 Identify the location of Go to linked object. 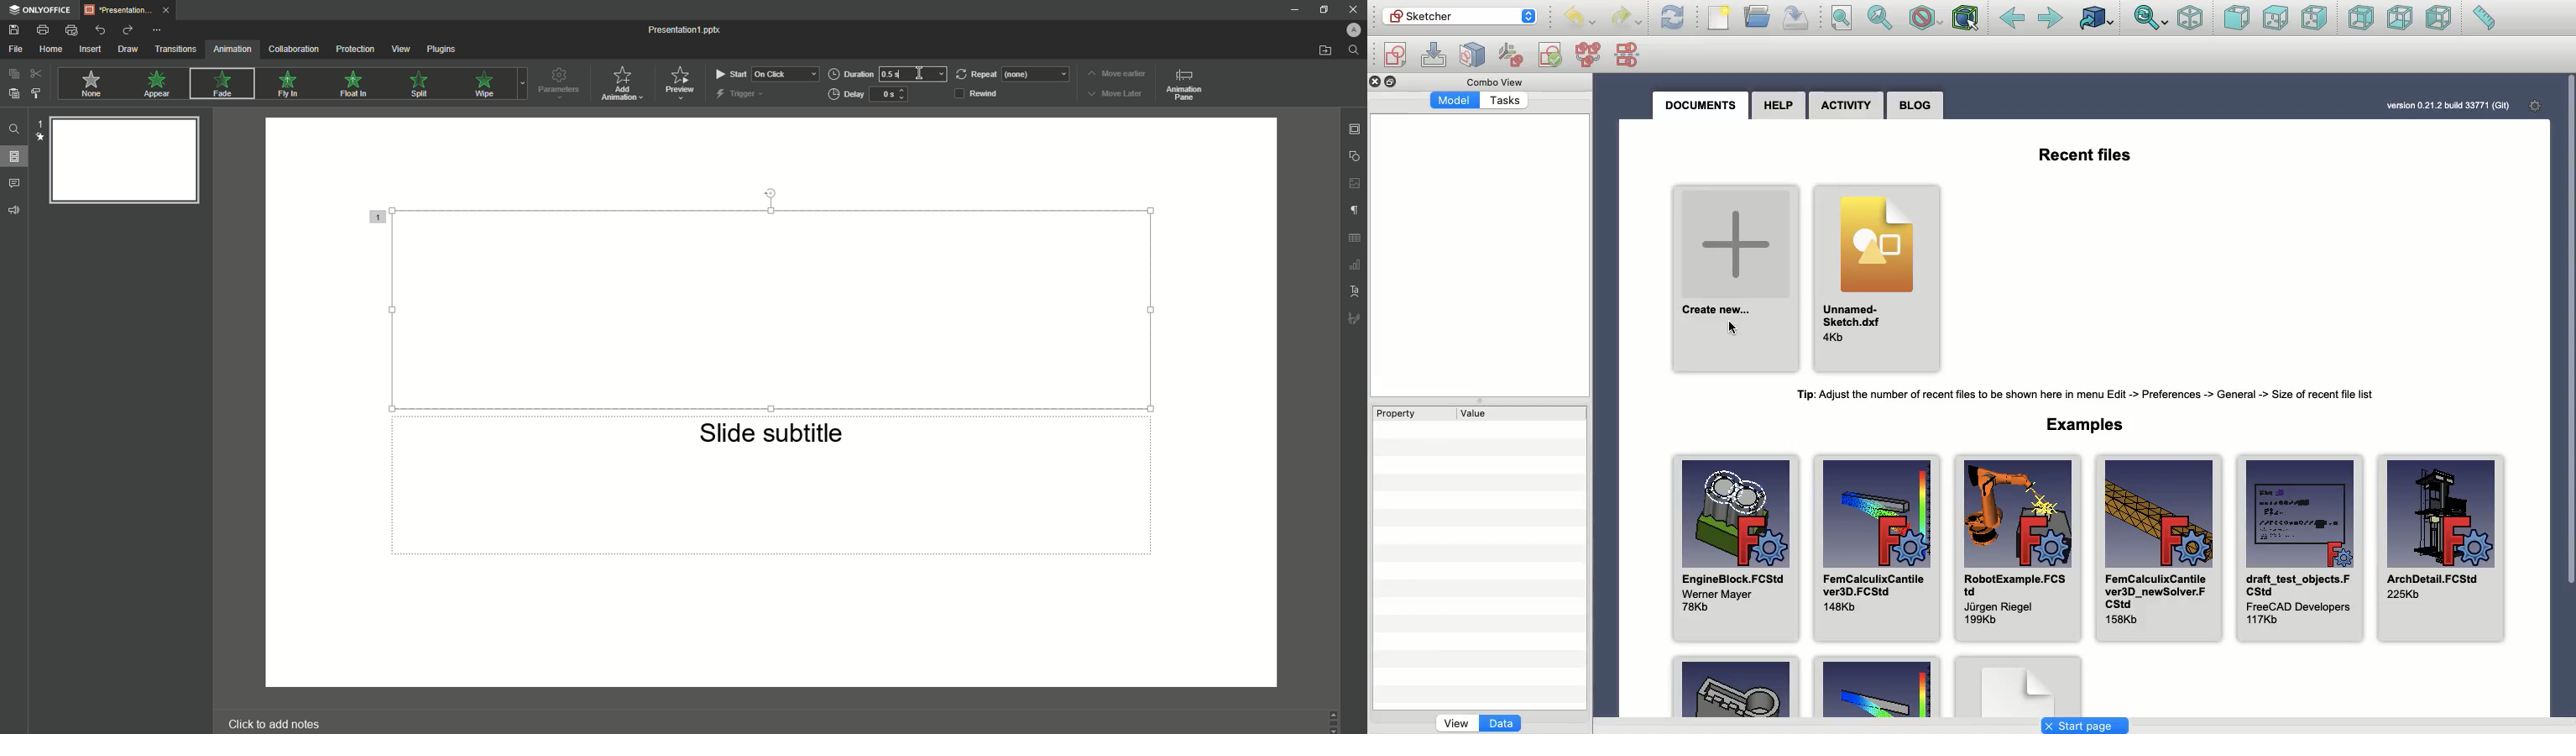
(2099, 19).